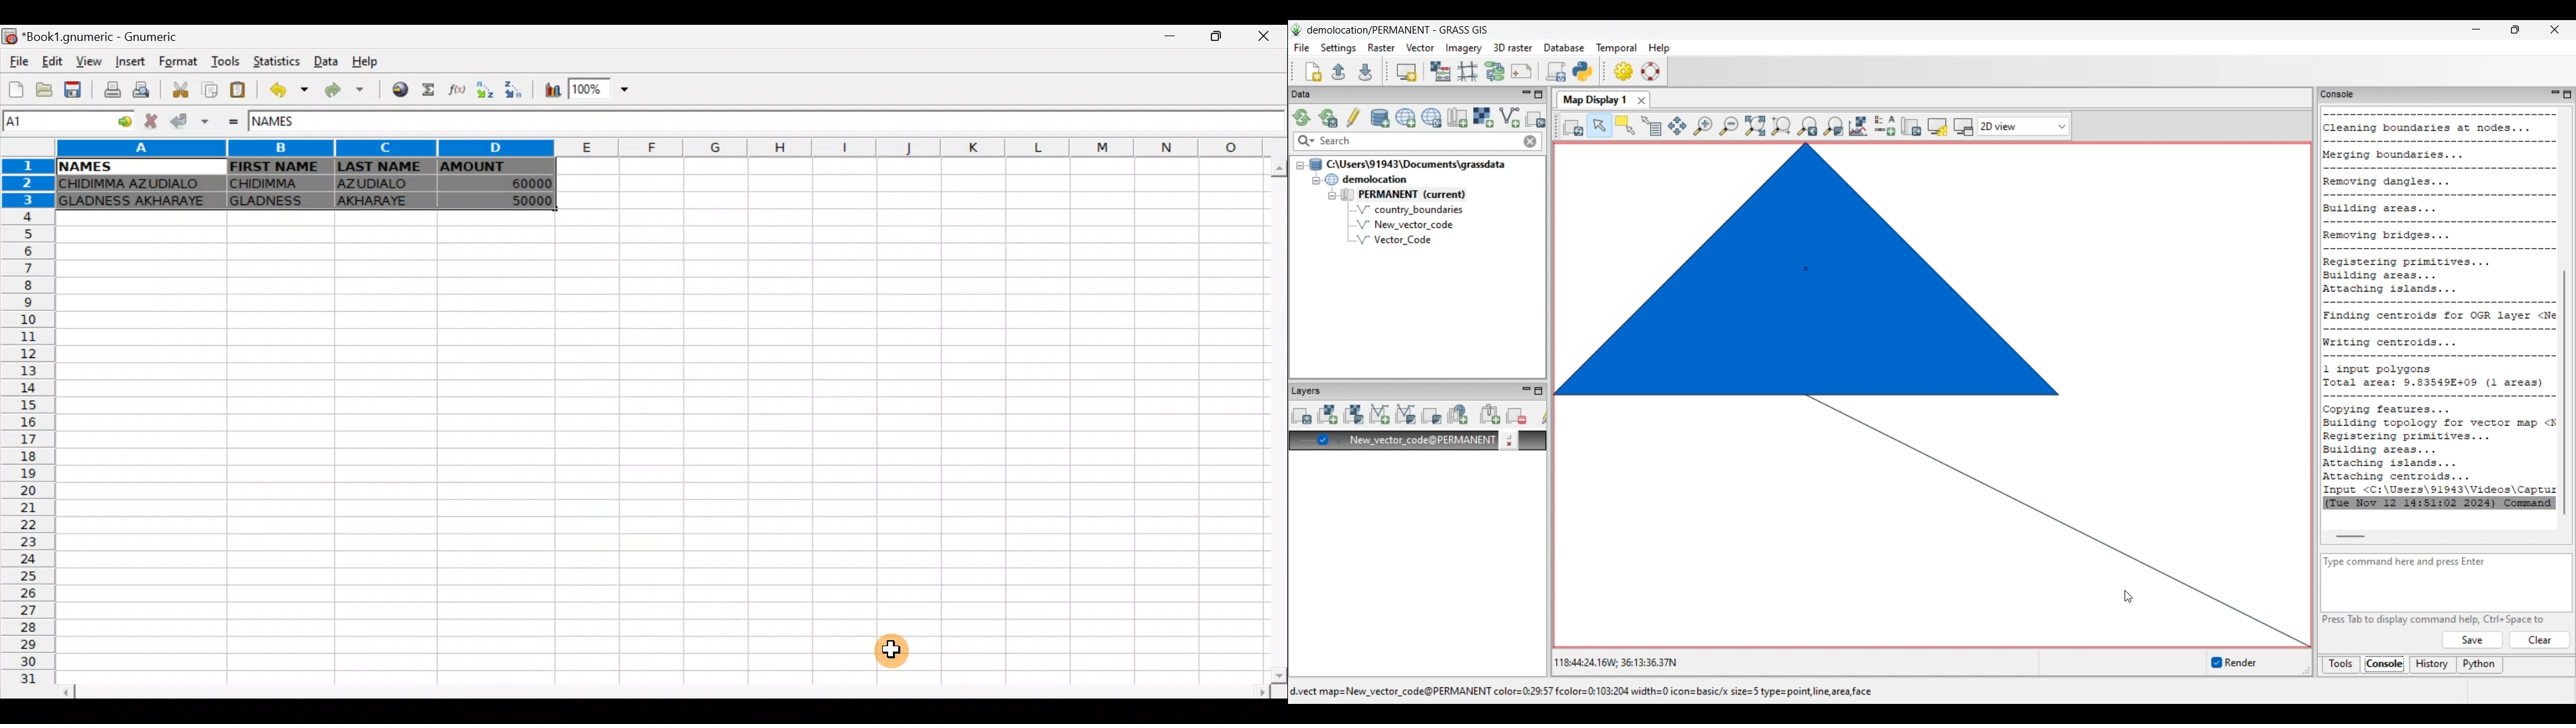  What do you see at coordinates (511, 184) in the screenshot?
I see `50000` at bounding box center [511, 184].